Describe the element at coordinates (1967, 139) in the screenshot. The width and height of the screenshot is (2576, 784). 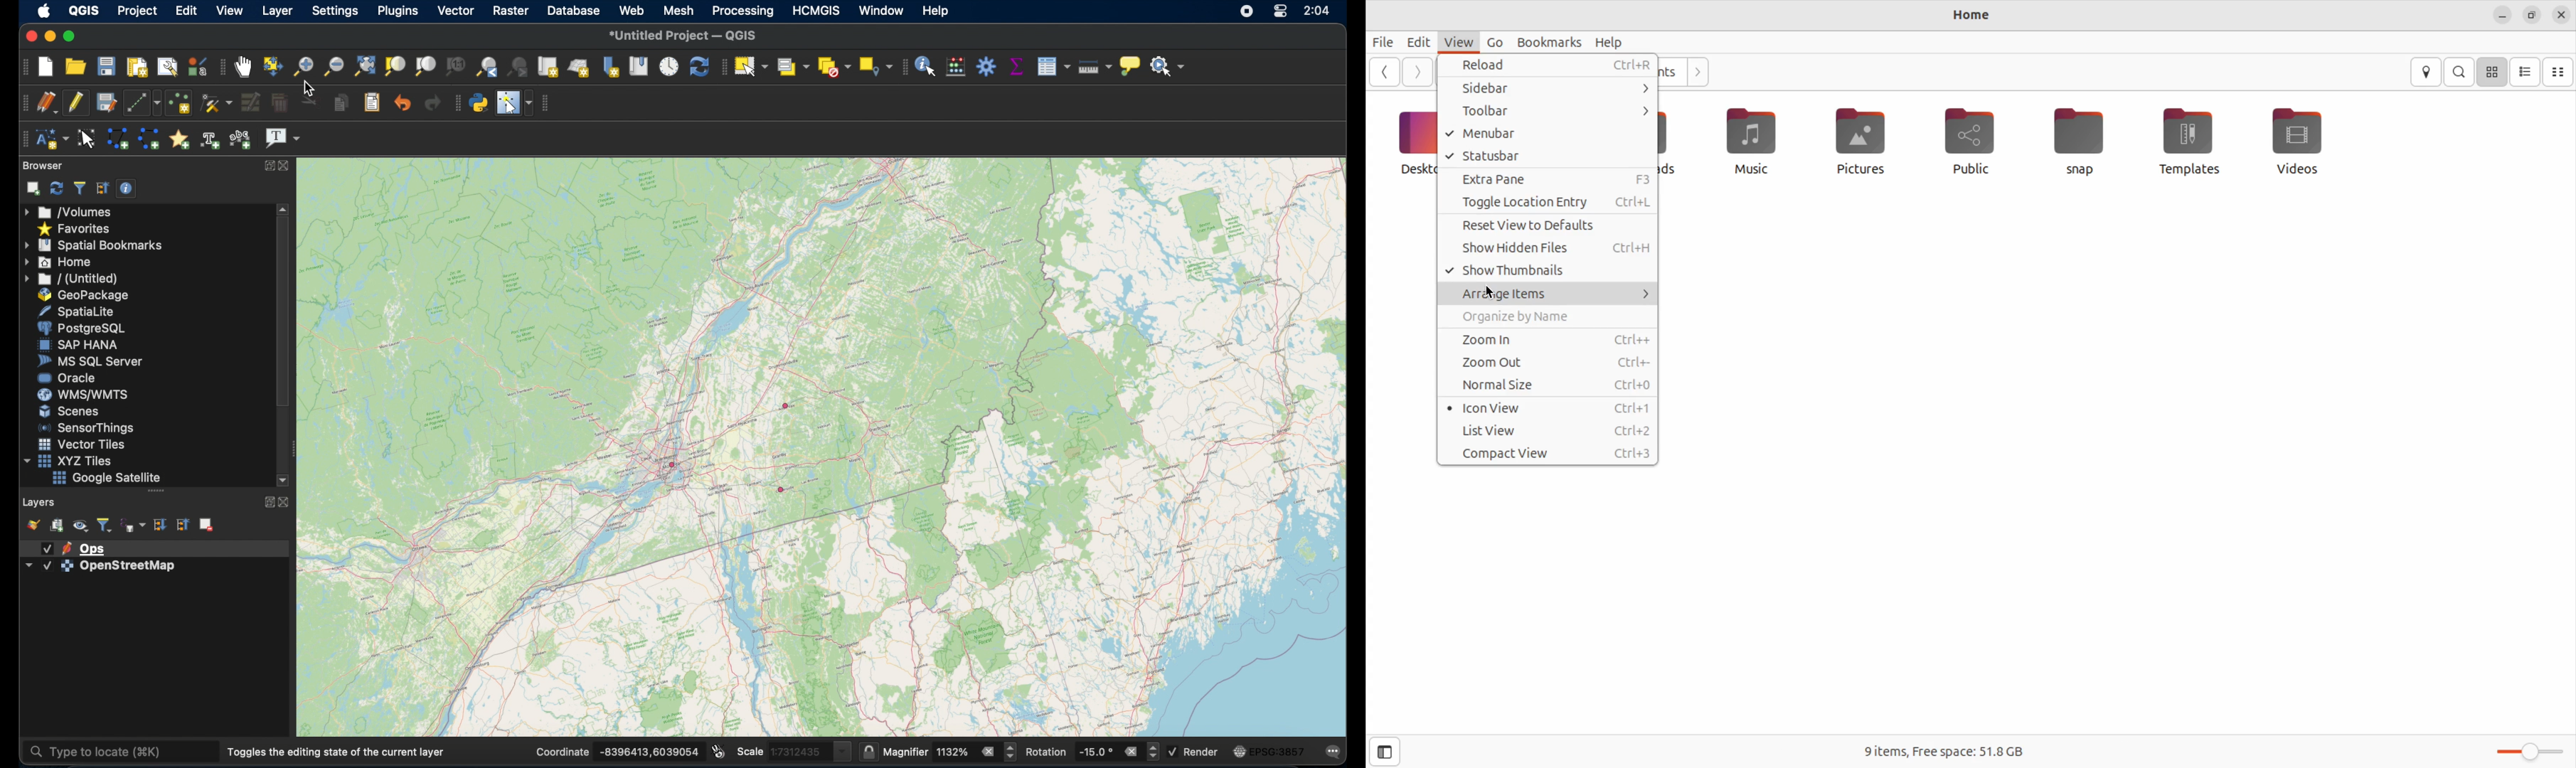
I see `public` at that location.